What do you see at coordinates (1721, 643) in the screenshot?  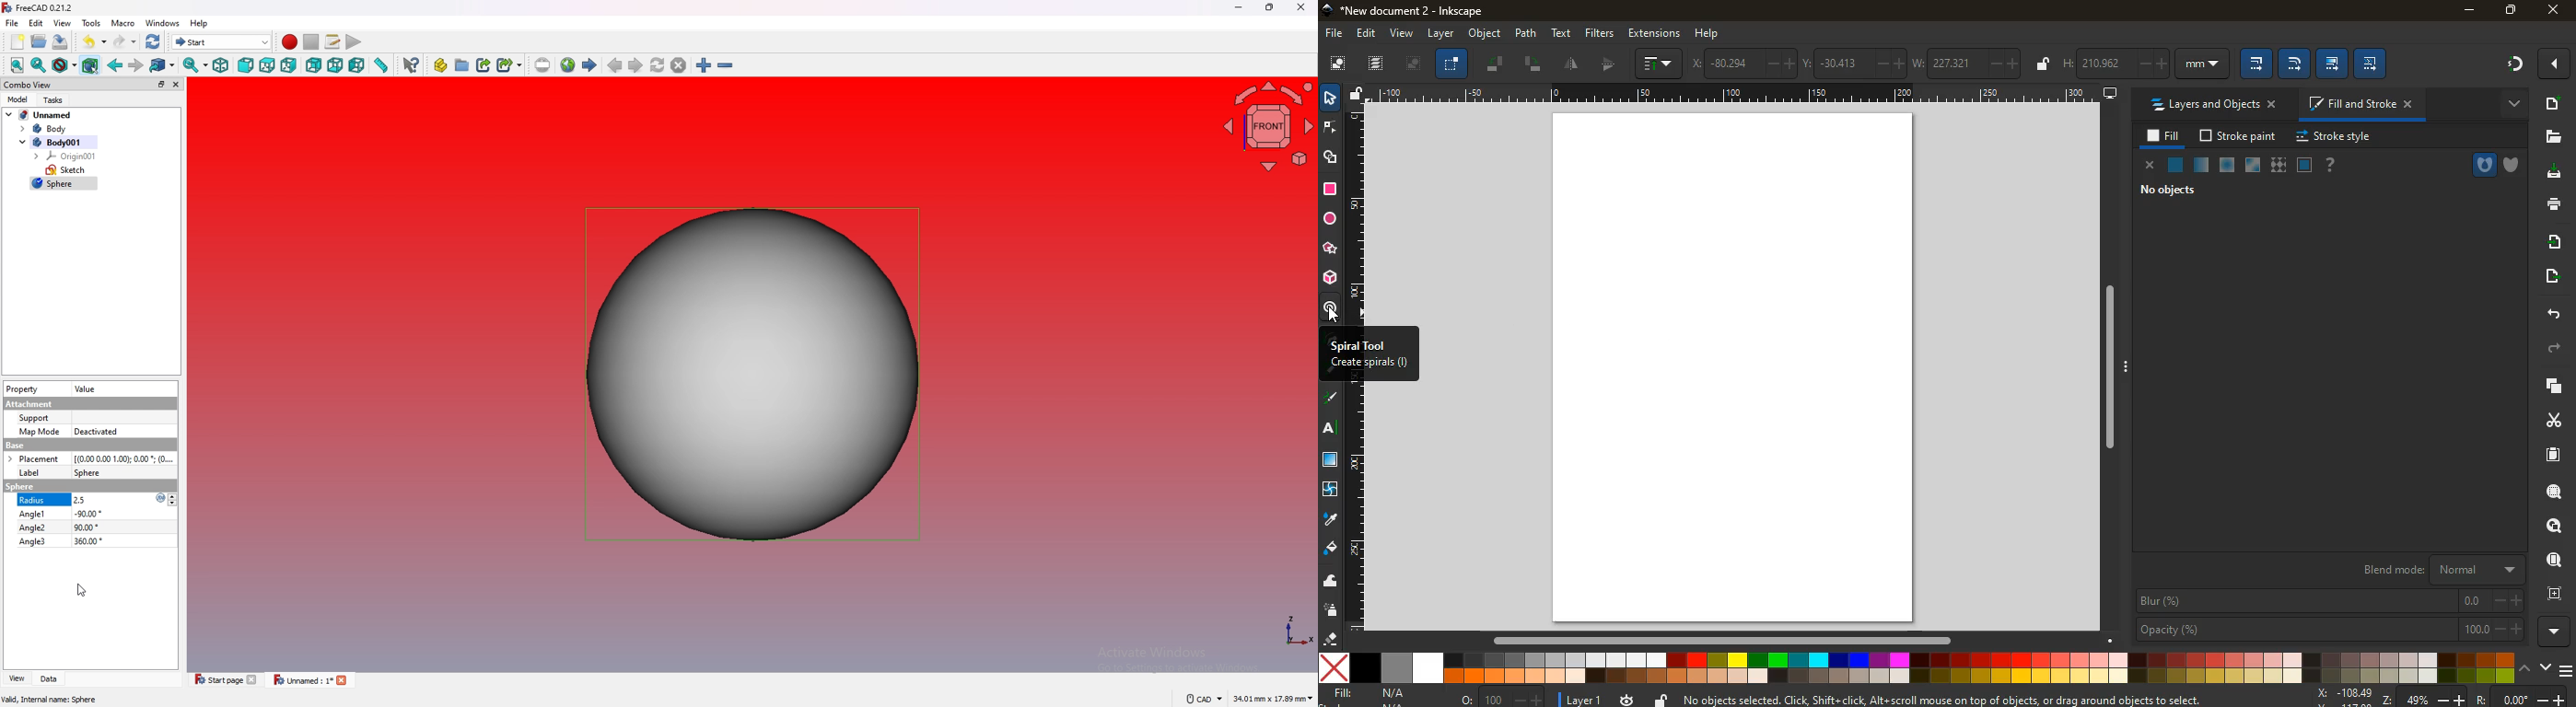 I see `` at bounding box center [1721, 643].